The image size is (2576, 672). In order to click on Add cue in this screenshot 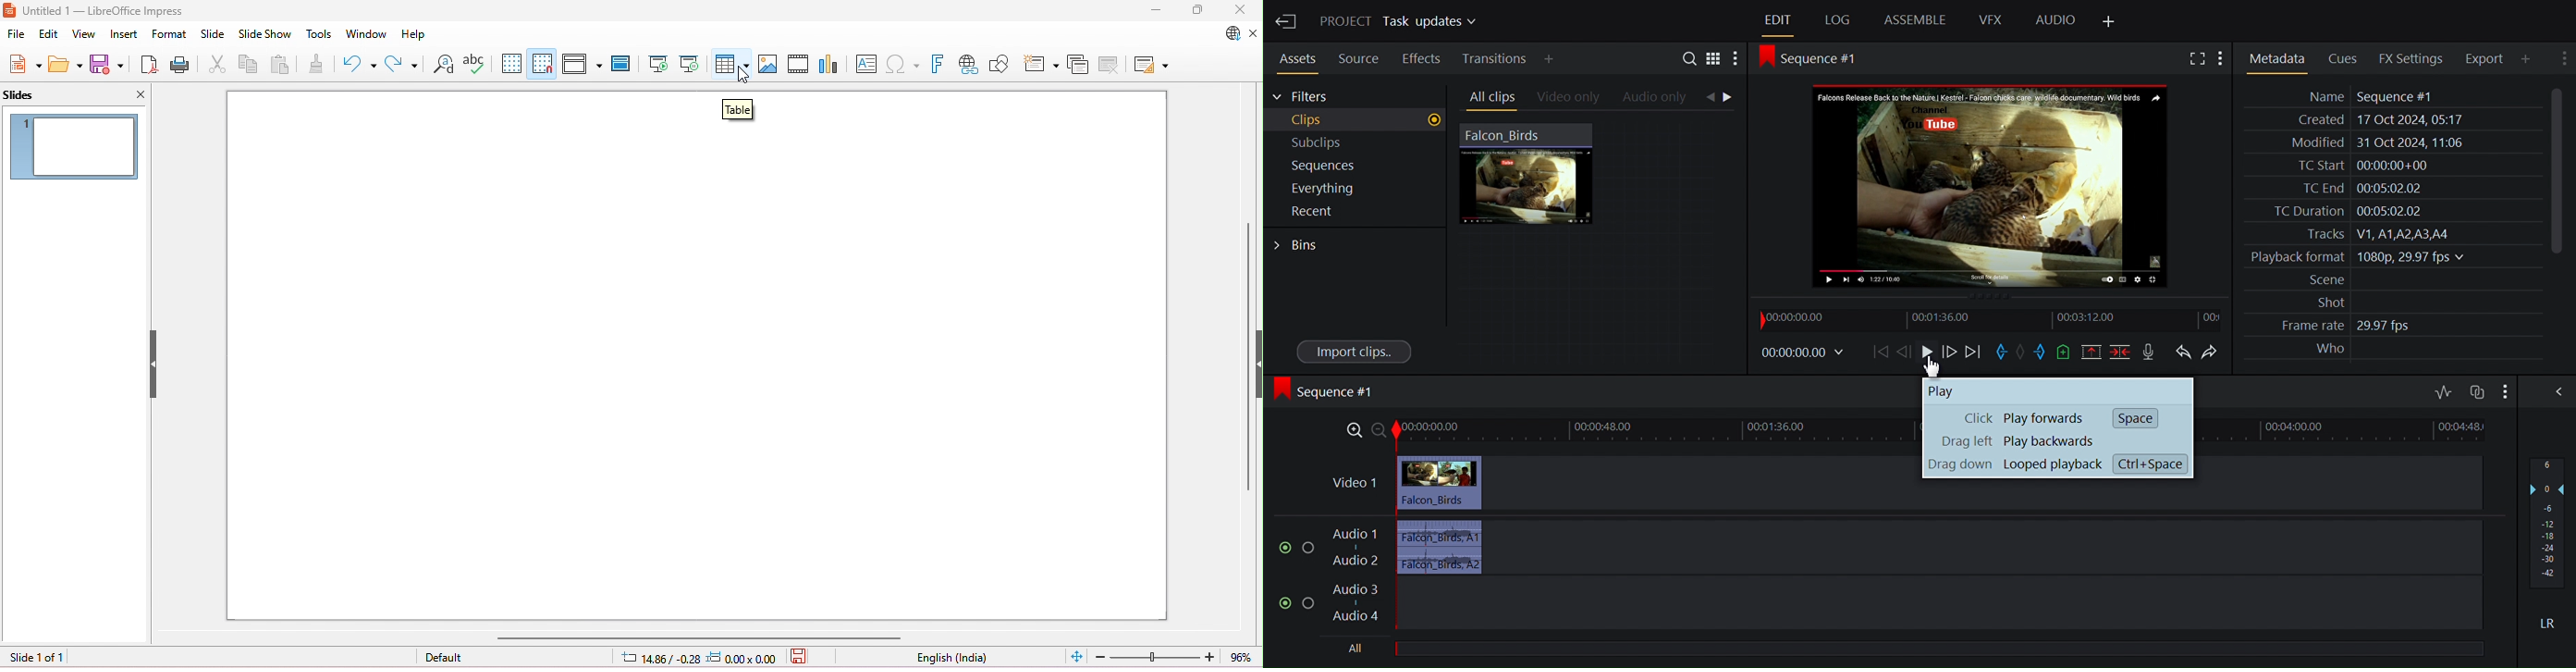, I will do `click(2064, 352)`.